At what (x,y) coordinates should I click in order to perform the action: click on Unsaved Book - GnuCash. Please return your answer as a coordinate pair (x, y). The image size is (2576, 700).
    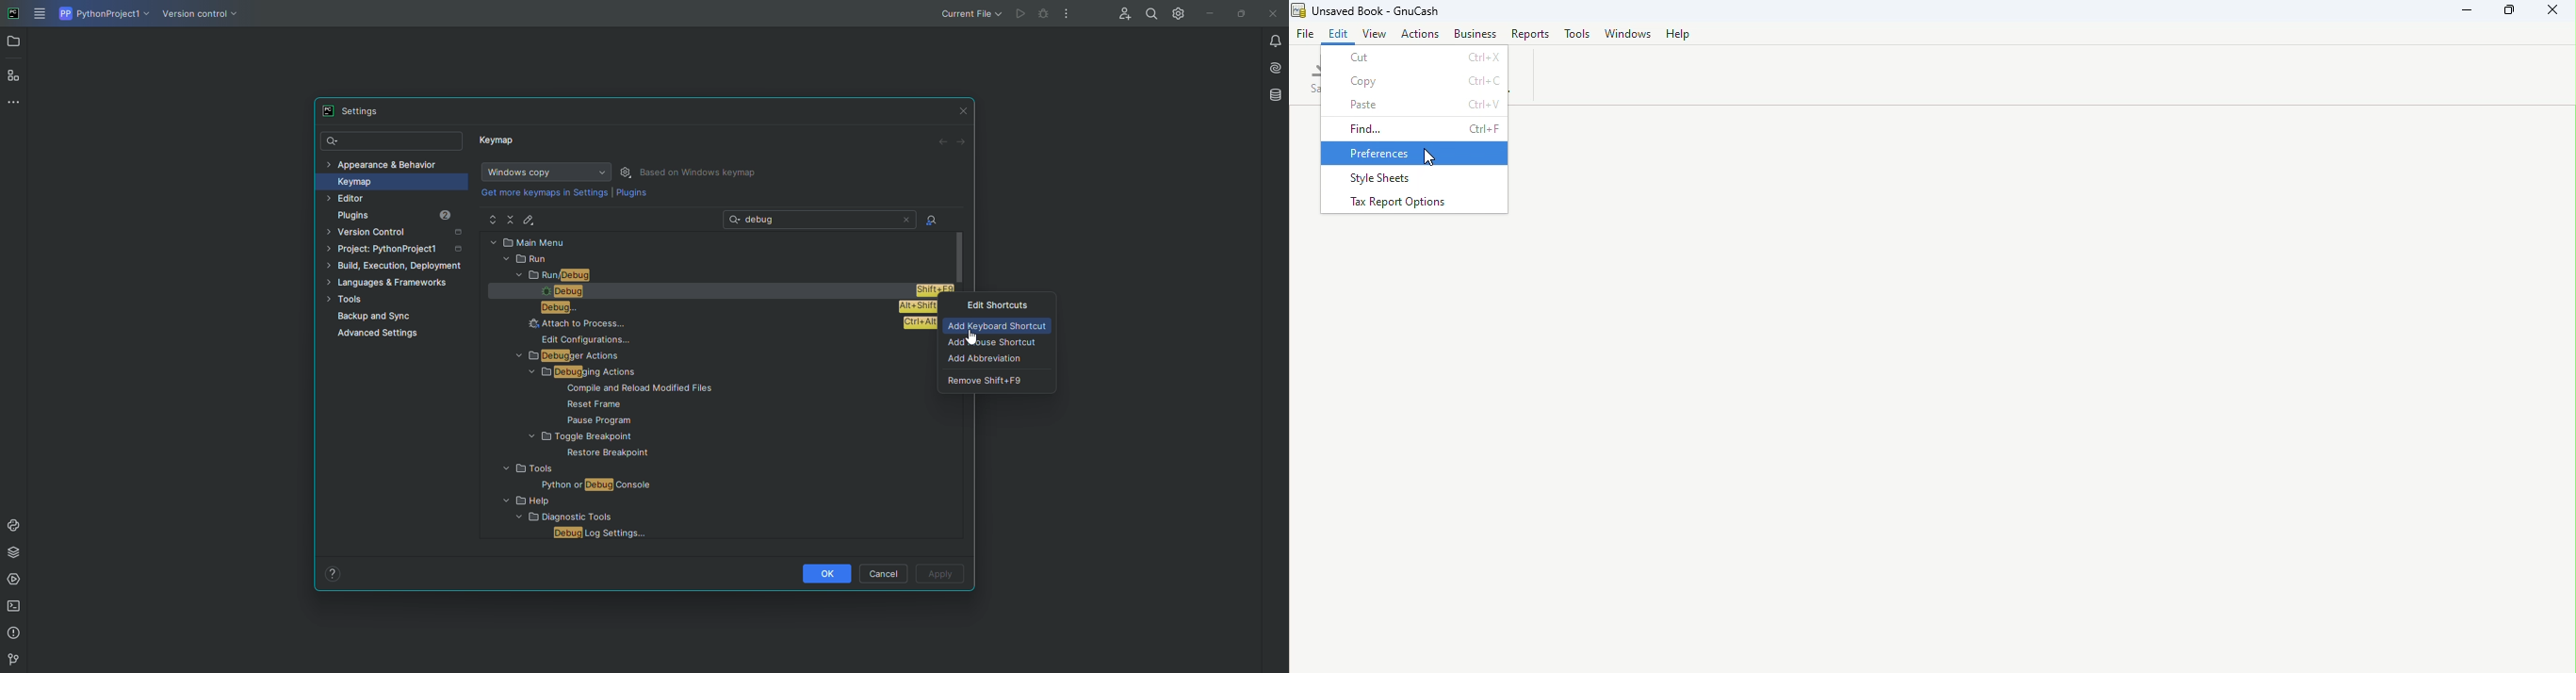
    Looking at the image, I should click on (1389, 10).